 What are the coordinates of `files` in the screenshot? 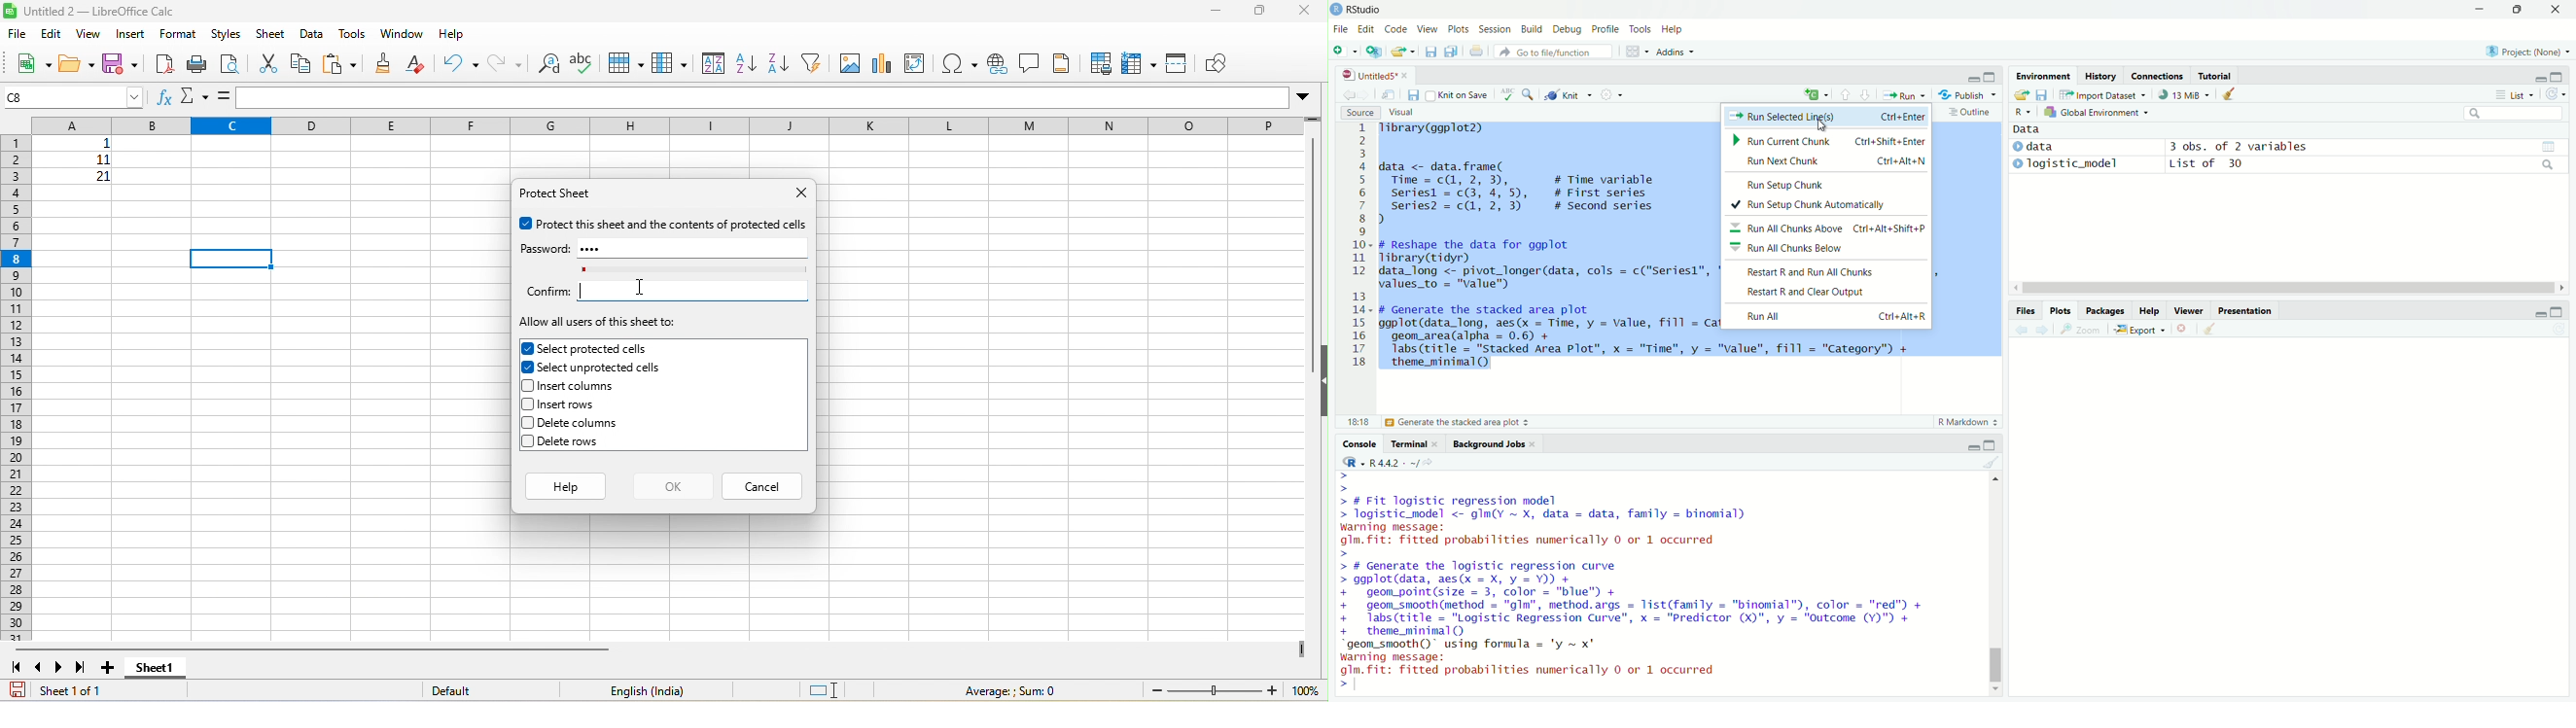 It's located at (2043, 96).